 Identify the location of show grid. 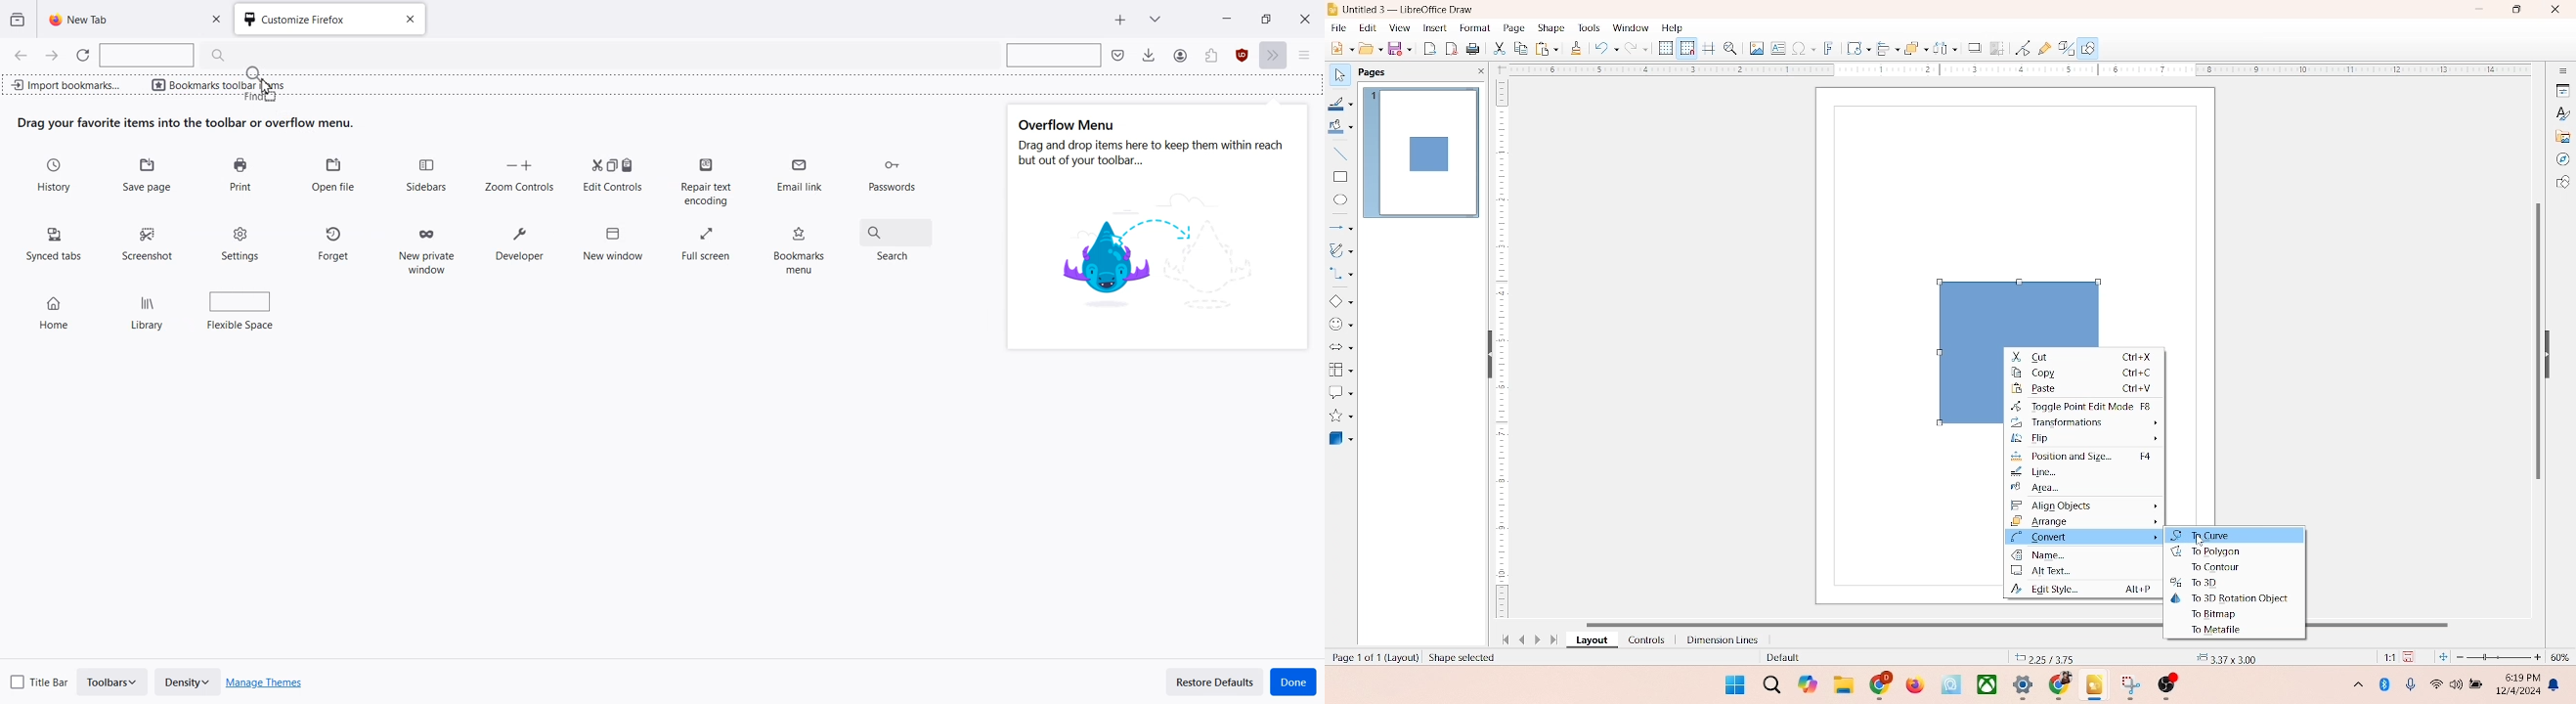
(1665, 49).